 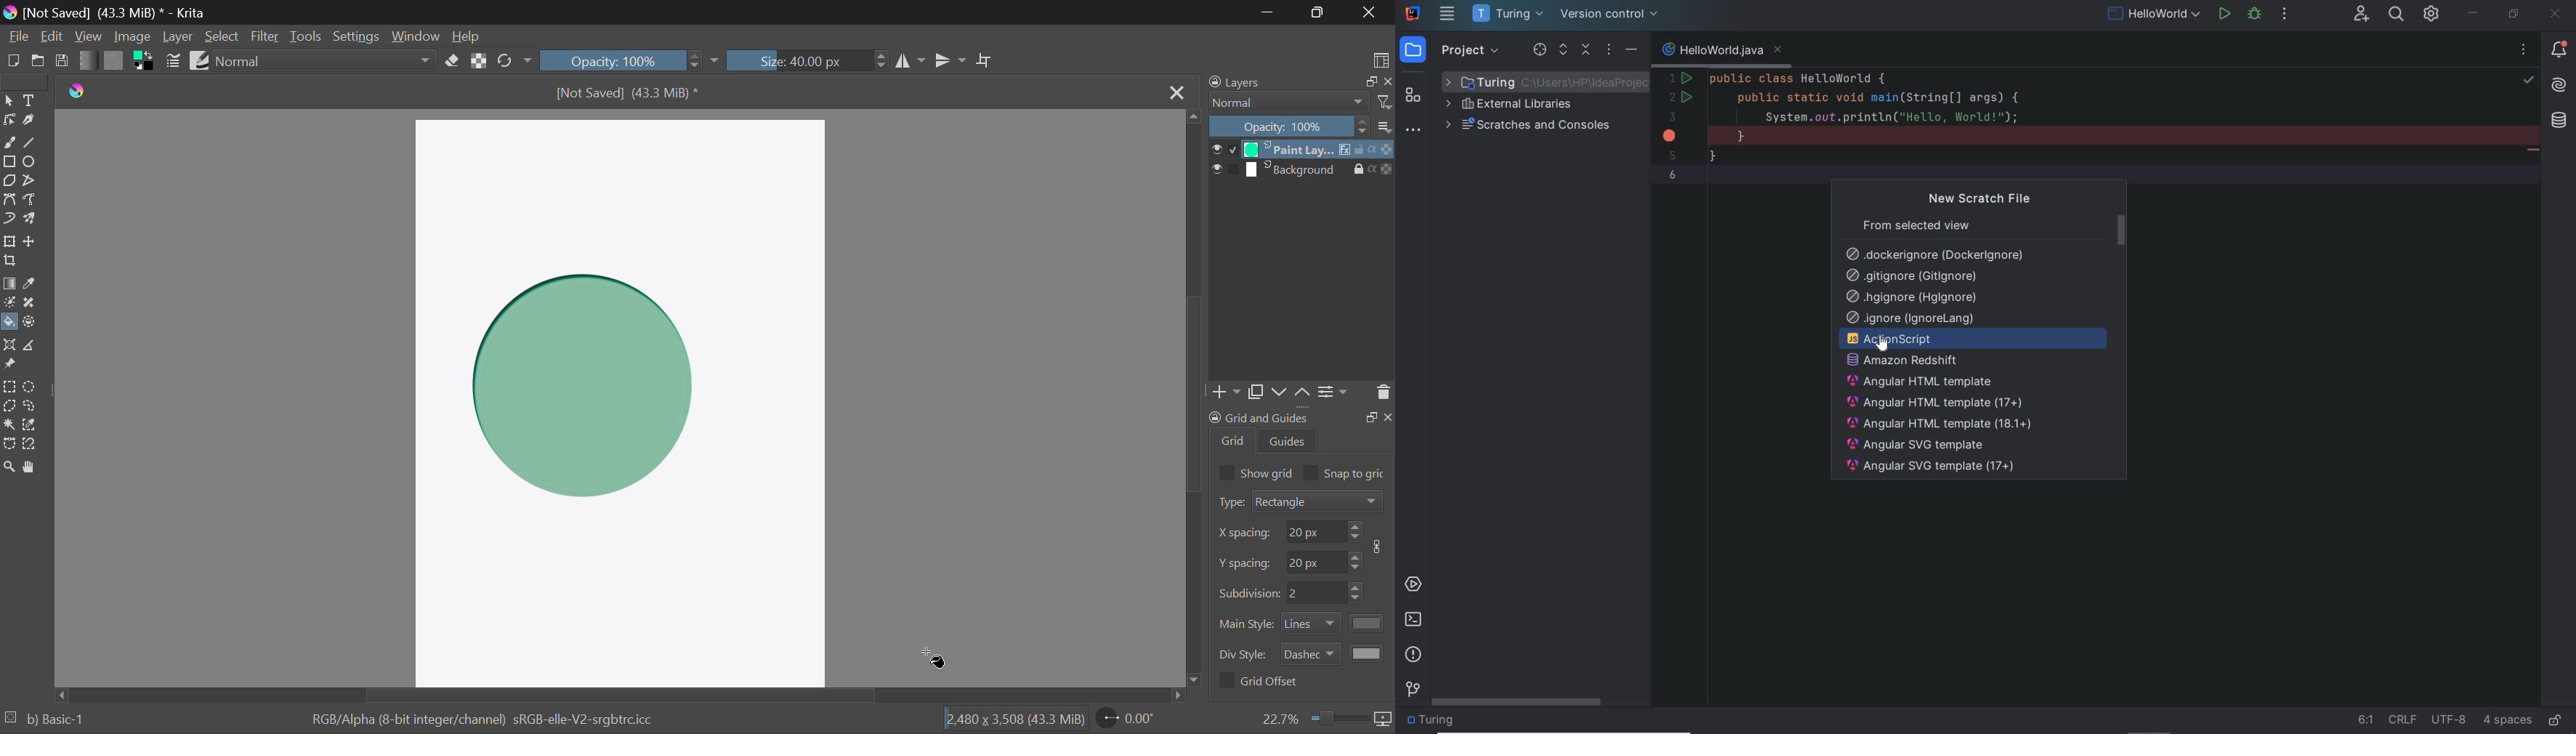 I want to click on Select, so click(x=222, y=36).